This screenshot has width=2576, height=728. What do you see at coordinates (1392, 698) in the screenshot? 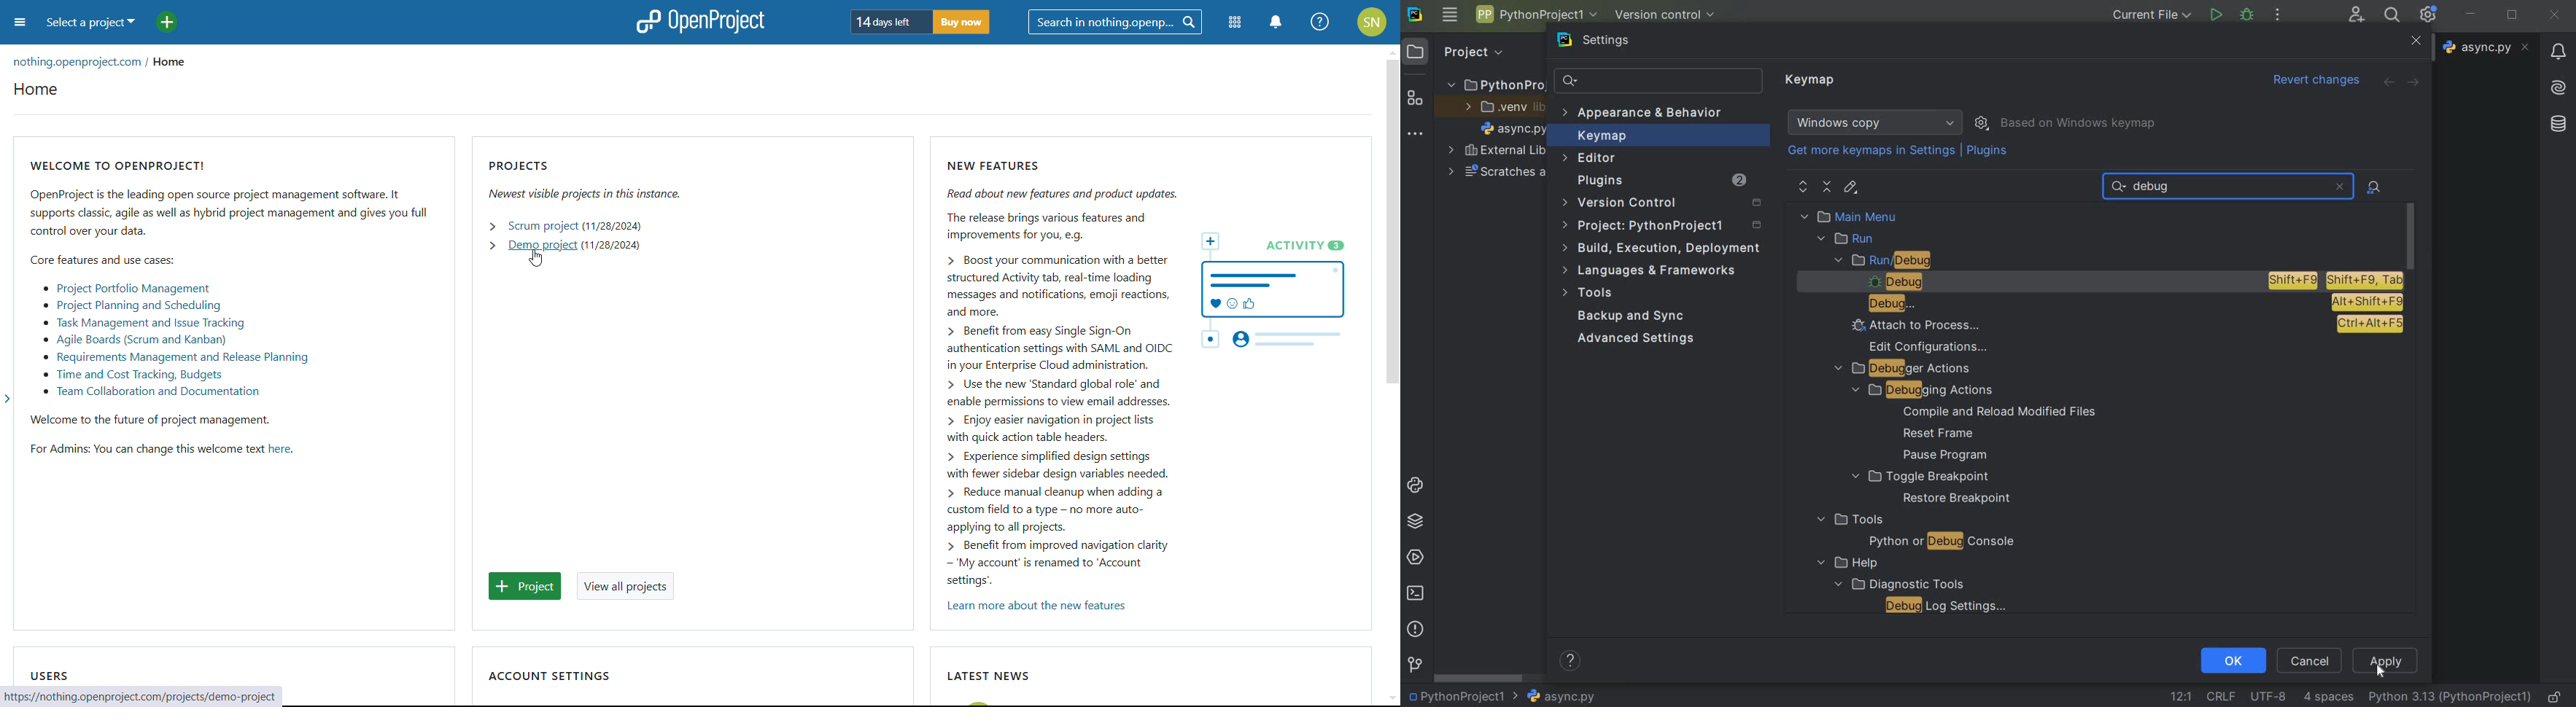
I see `scroll down` at bounding box center [1392, 698].